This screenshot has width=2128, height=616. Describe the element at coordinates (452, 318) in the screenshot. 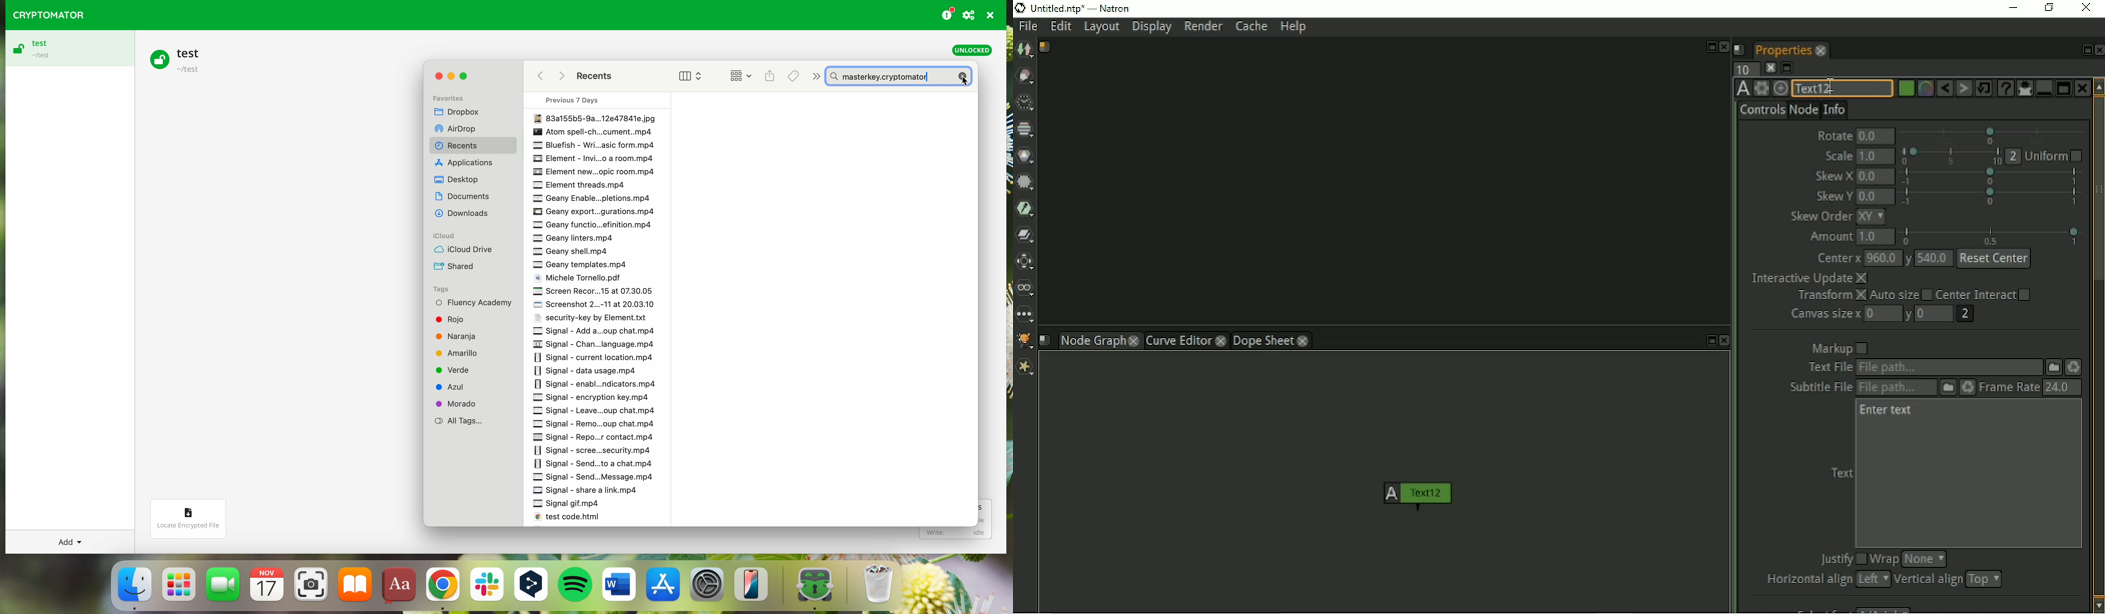

I see `Rojo` at that location.